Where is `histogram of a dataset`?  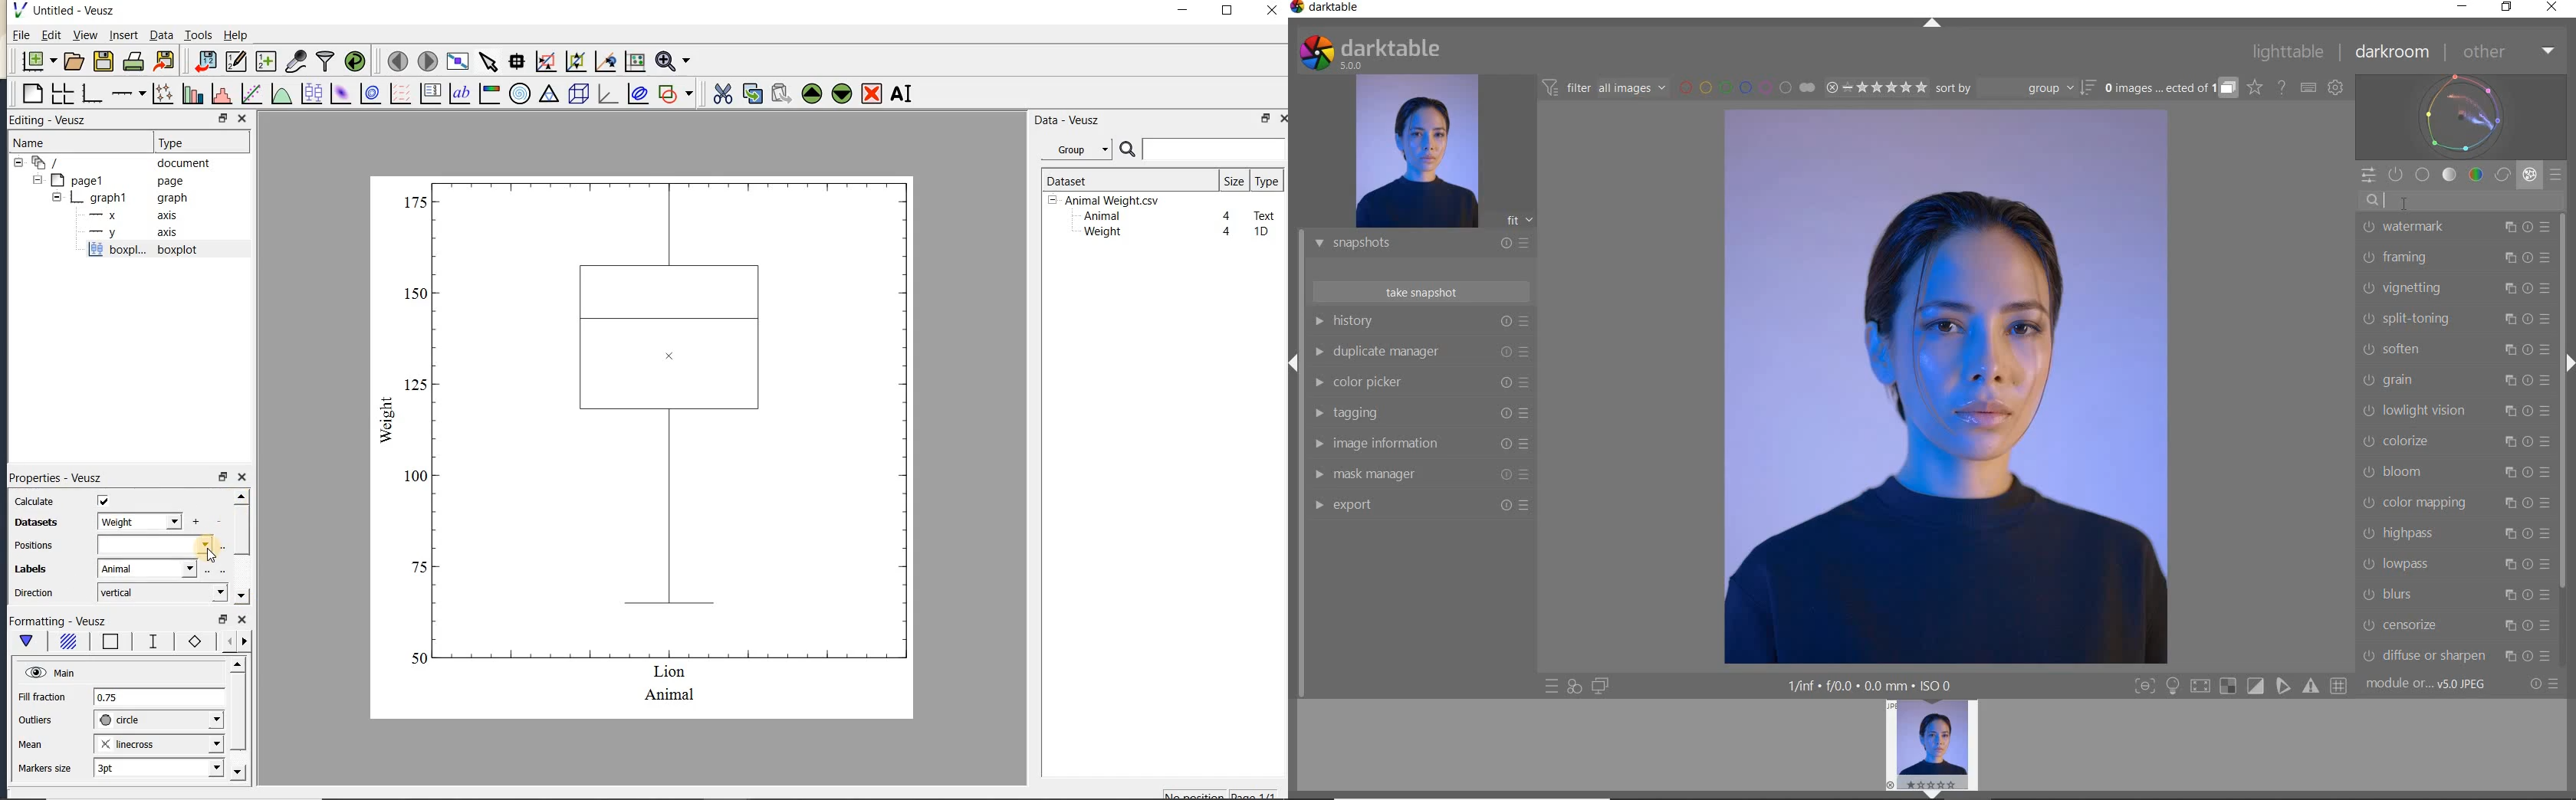
histogram of a dataset is located at coordinates (221, 93).